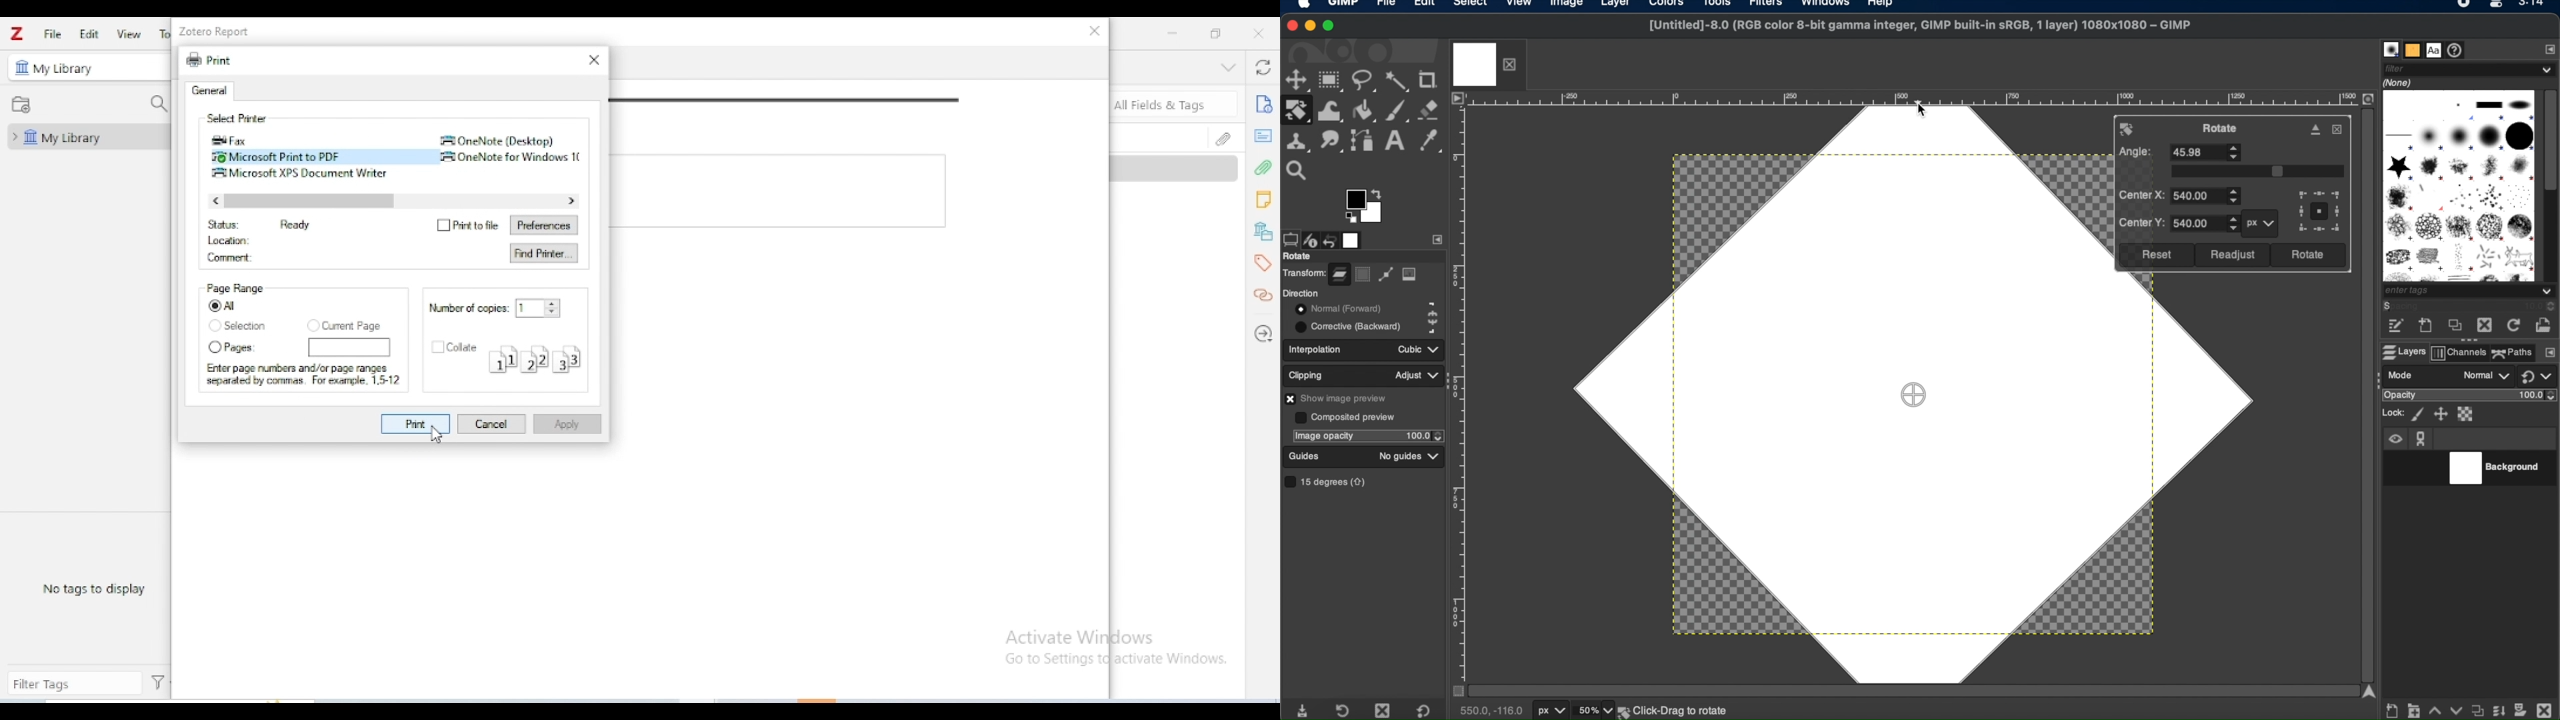 This screenshot has height=728, width=2576. I want to click on Checkbox, so click(436, 348).